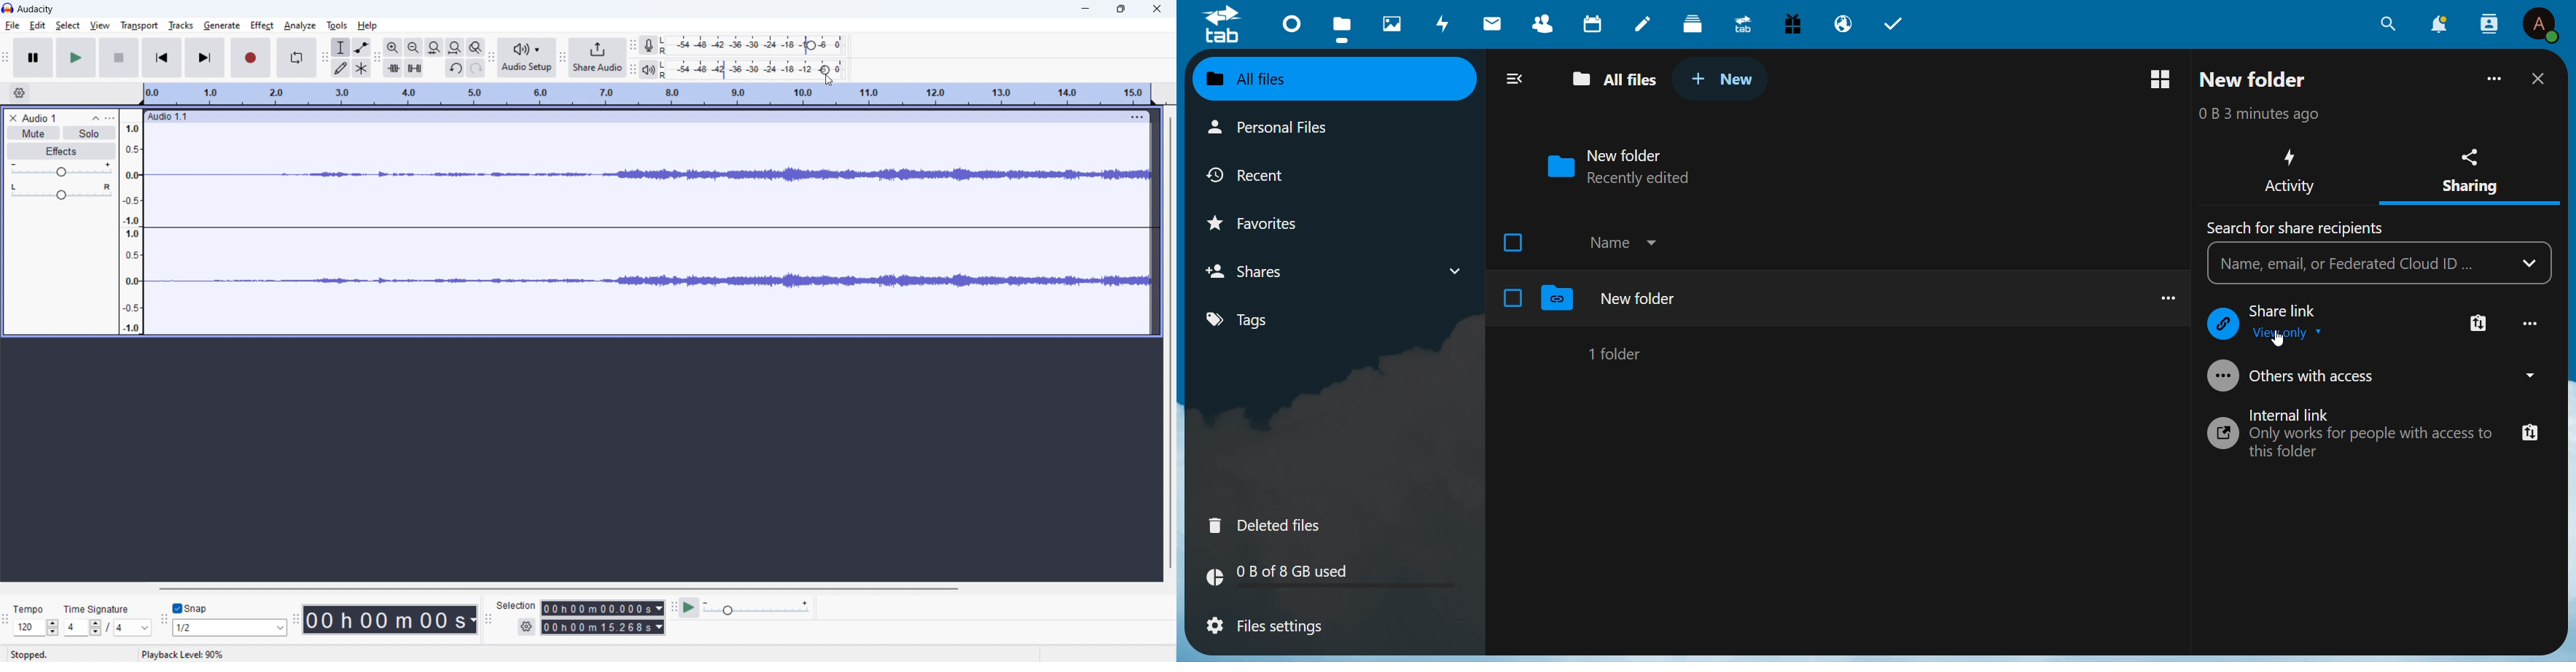  Describe the element at coordinates (2489, 23) in the screenshot. I see `Contacts` at that location.